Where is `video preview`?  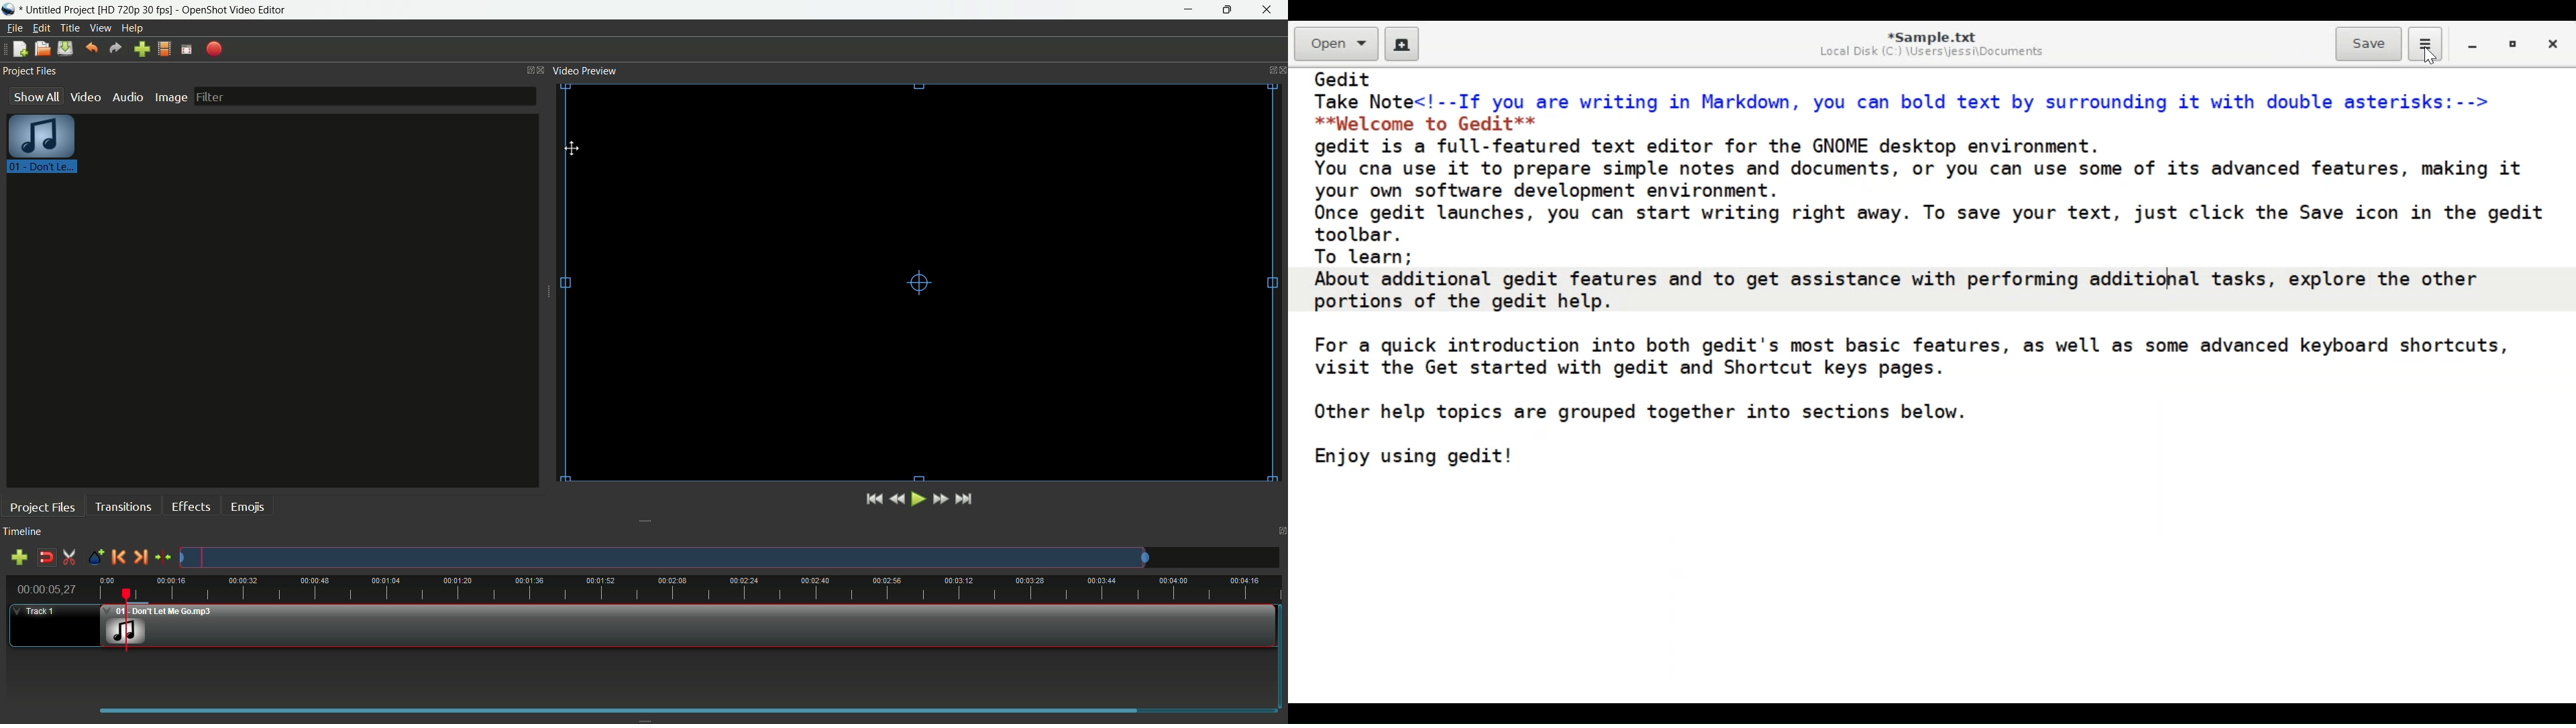
video preview is located at coordinates (588, 70).